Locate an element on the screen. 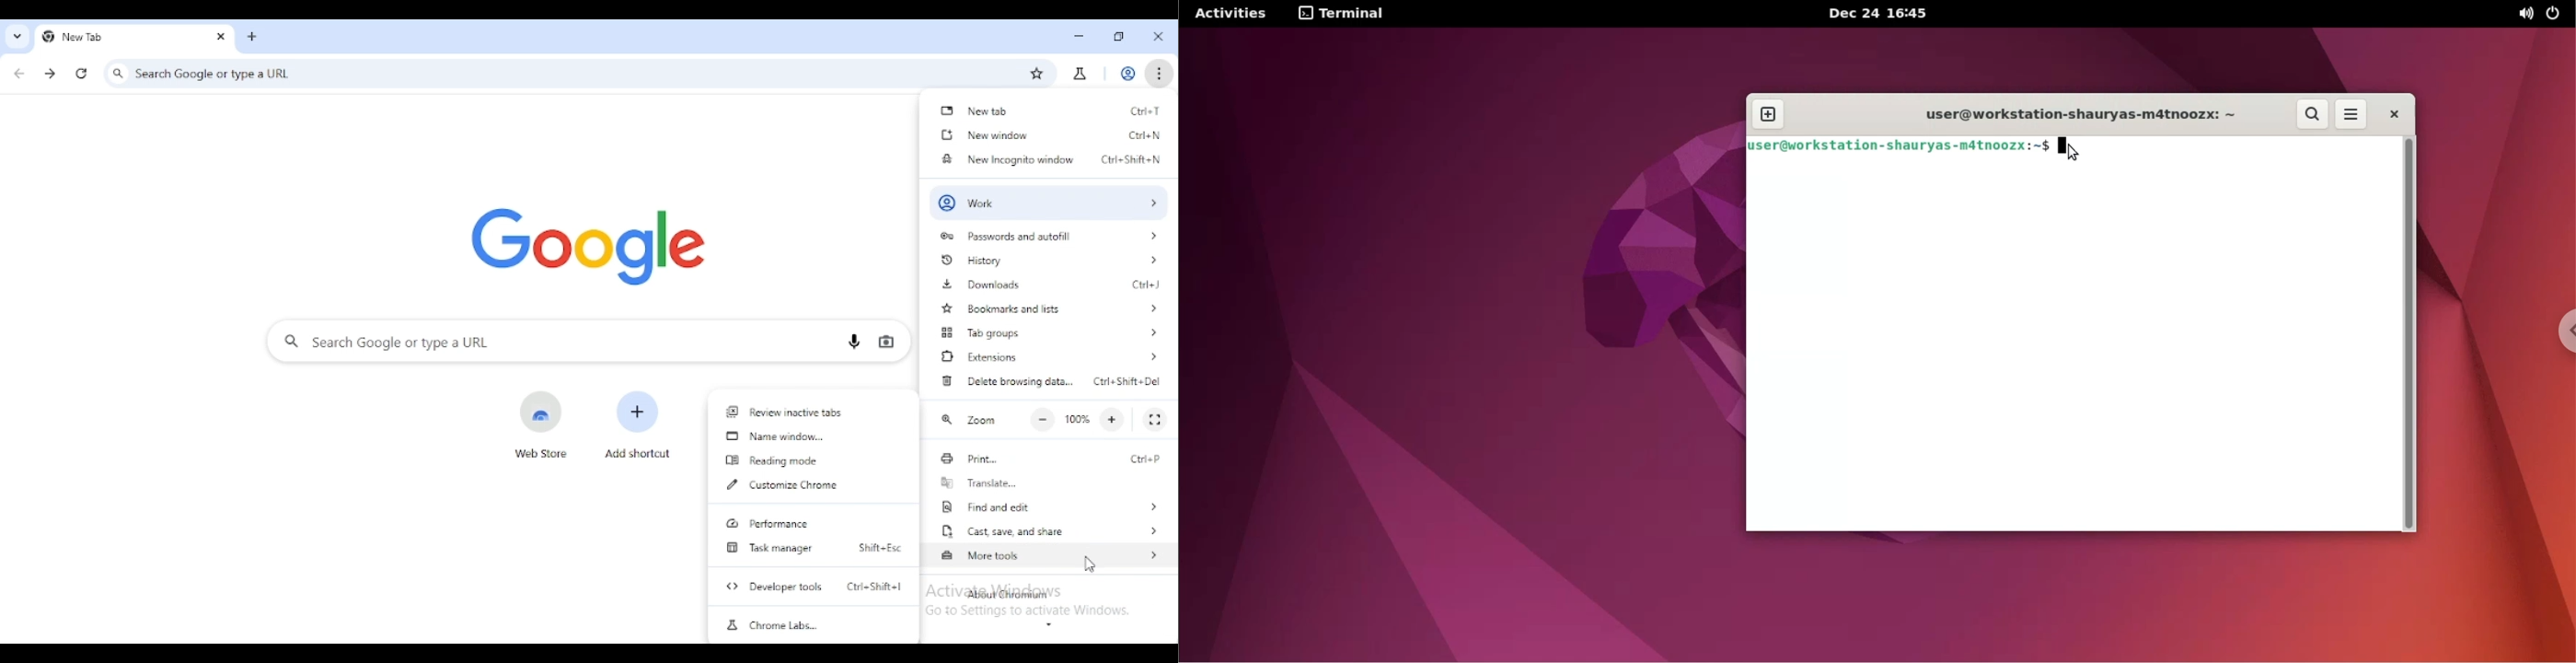 Image resolution: width=2576 pixels, height=672 pixels. google is located at coordinates (587, 242).